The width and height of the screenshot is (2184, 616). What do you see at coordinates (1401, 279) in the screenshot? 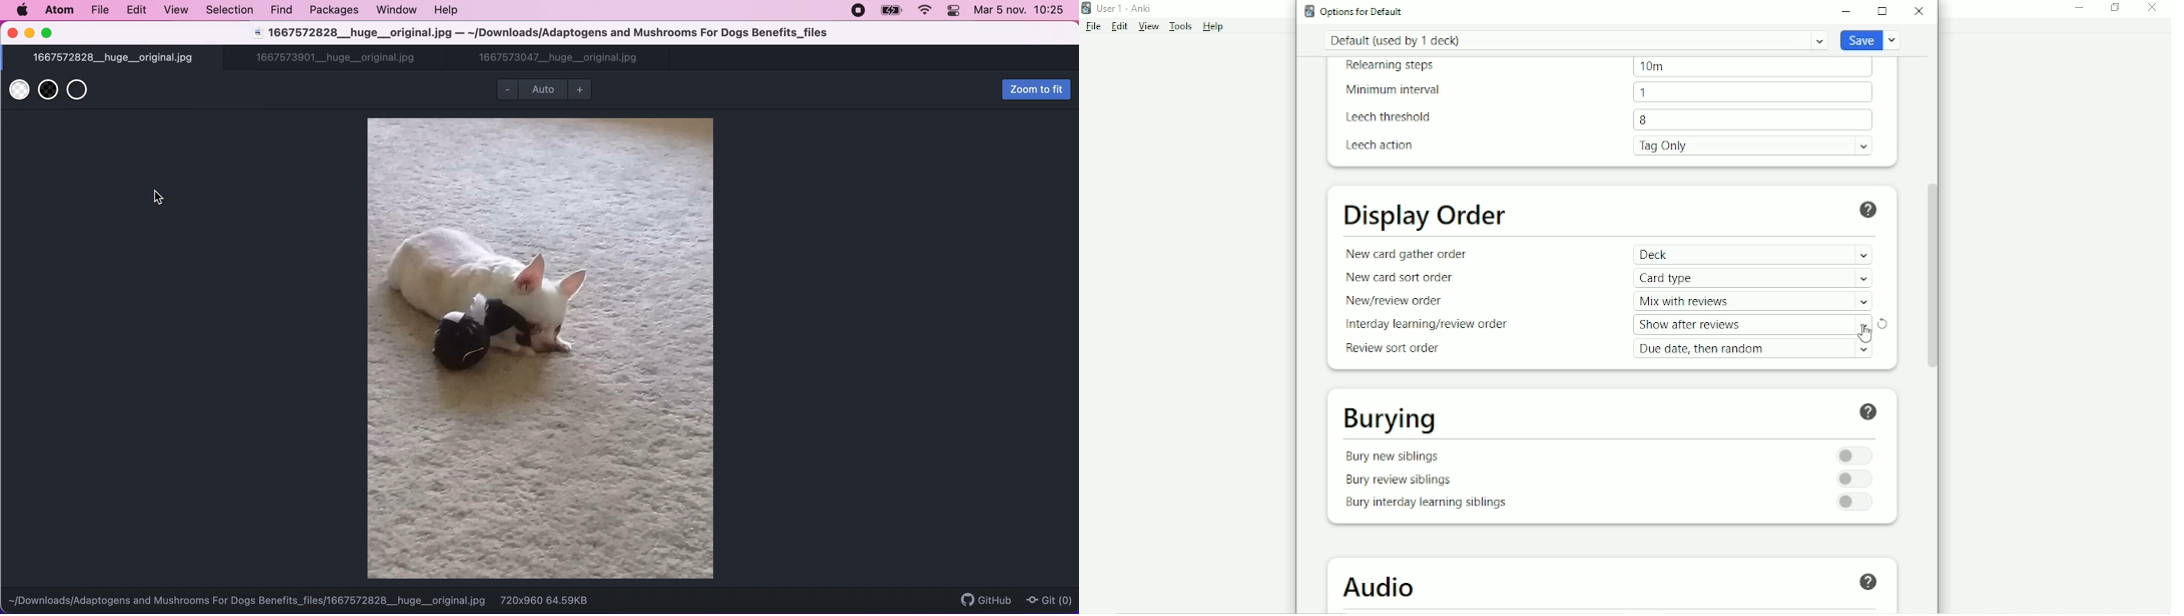
I see `New card sort order` at bounding box center [1401, 279].